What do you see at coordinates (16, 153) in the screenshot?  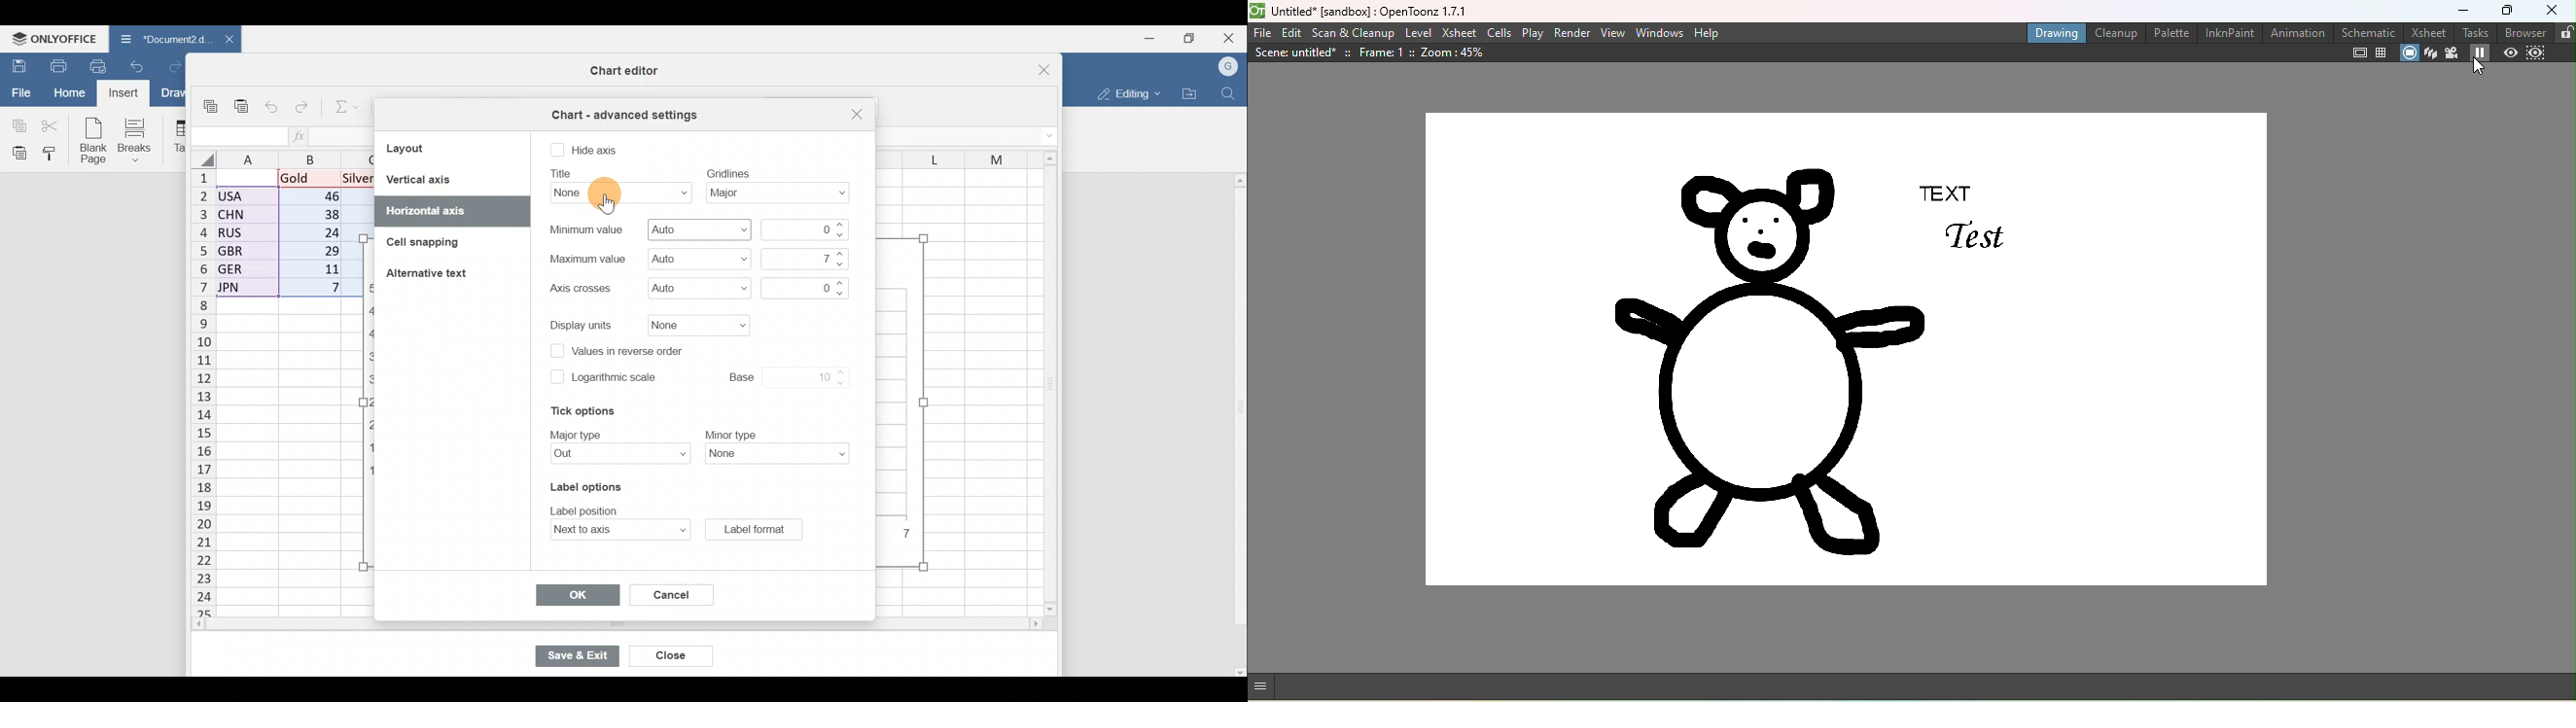 I see `Paste` at bounding box center [16, 153].